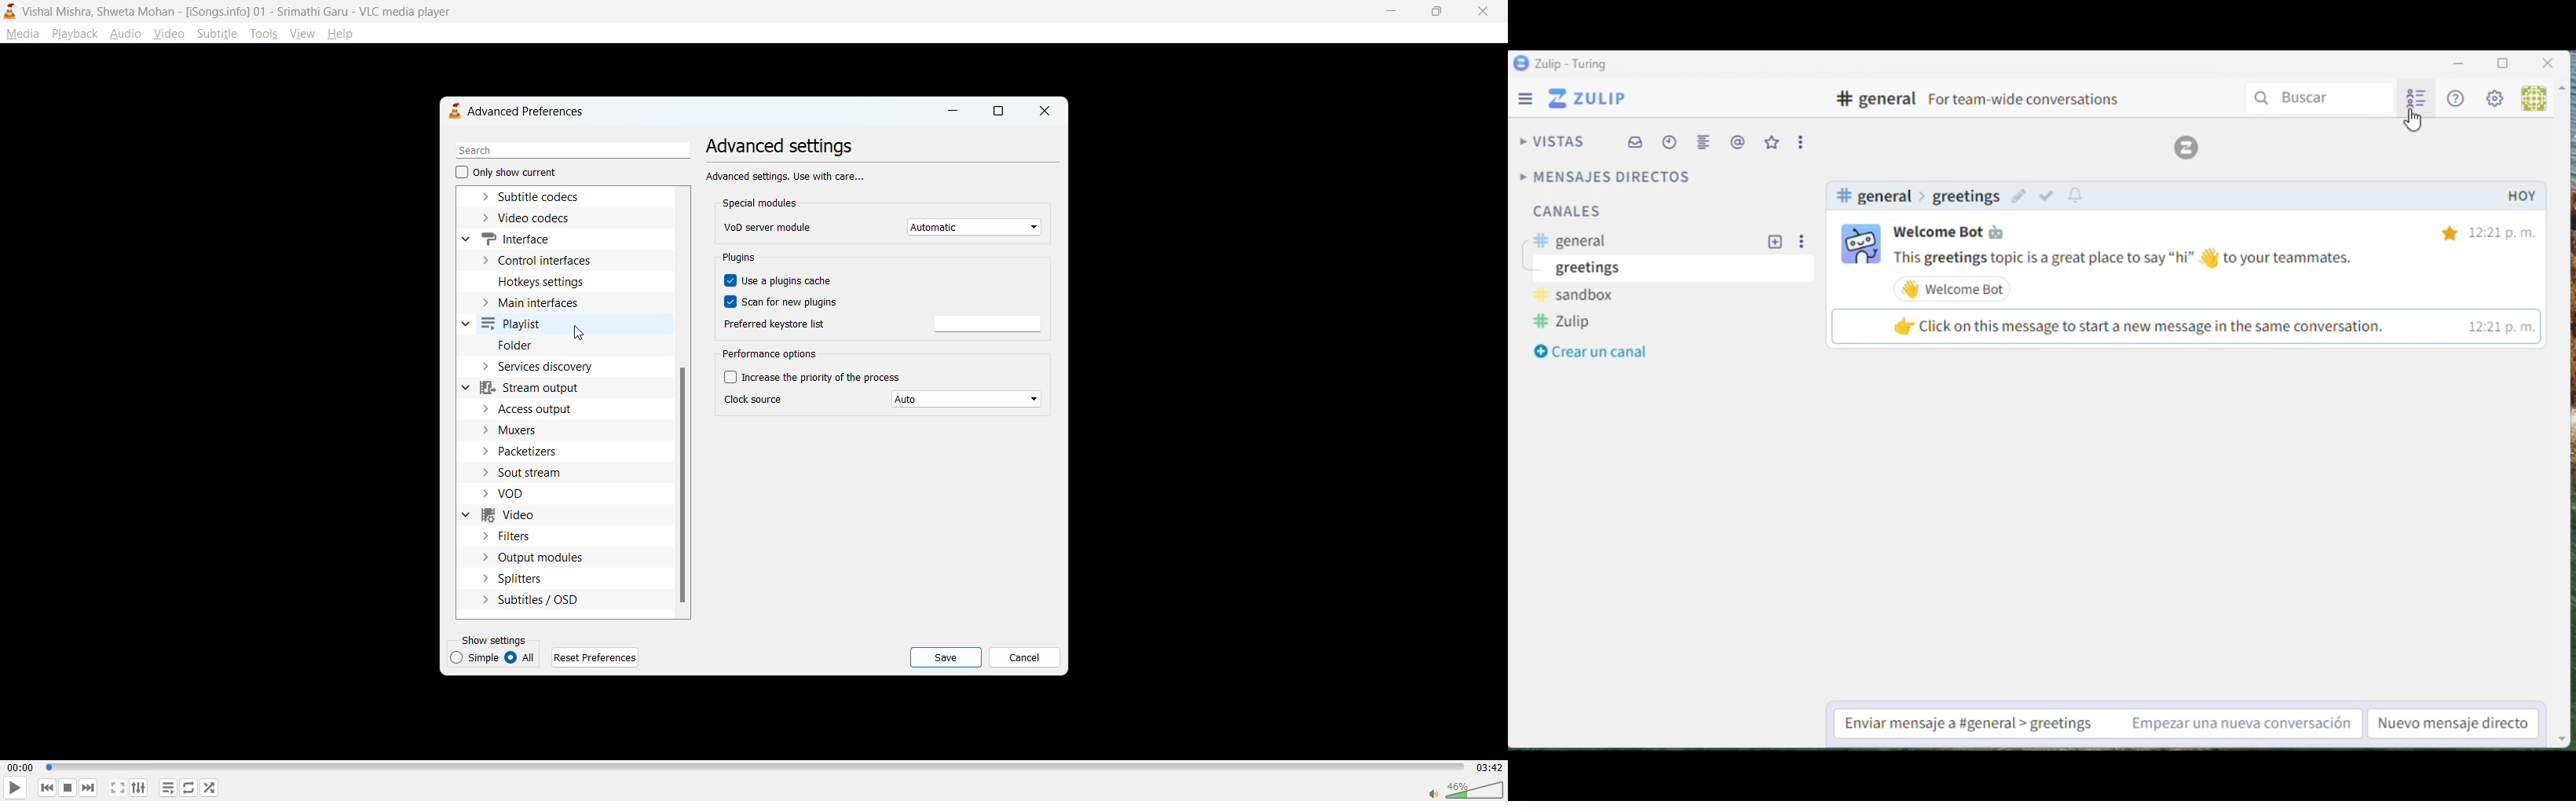 Image resolution: width=2576 pixels, height=812 pixels. Describe the element at coordinates (1561, 65) in the screenshot. I see `Zulip` at that location.